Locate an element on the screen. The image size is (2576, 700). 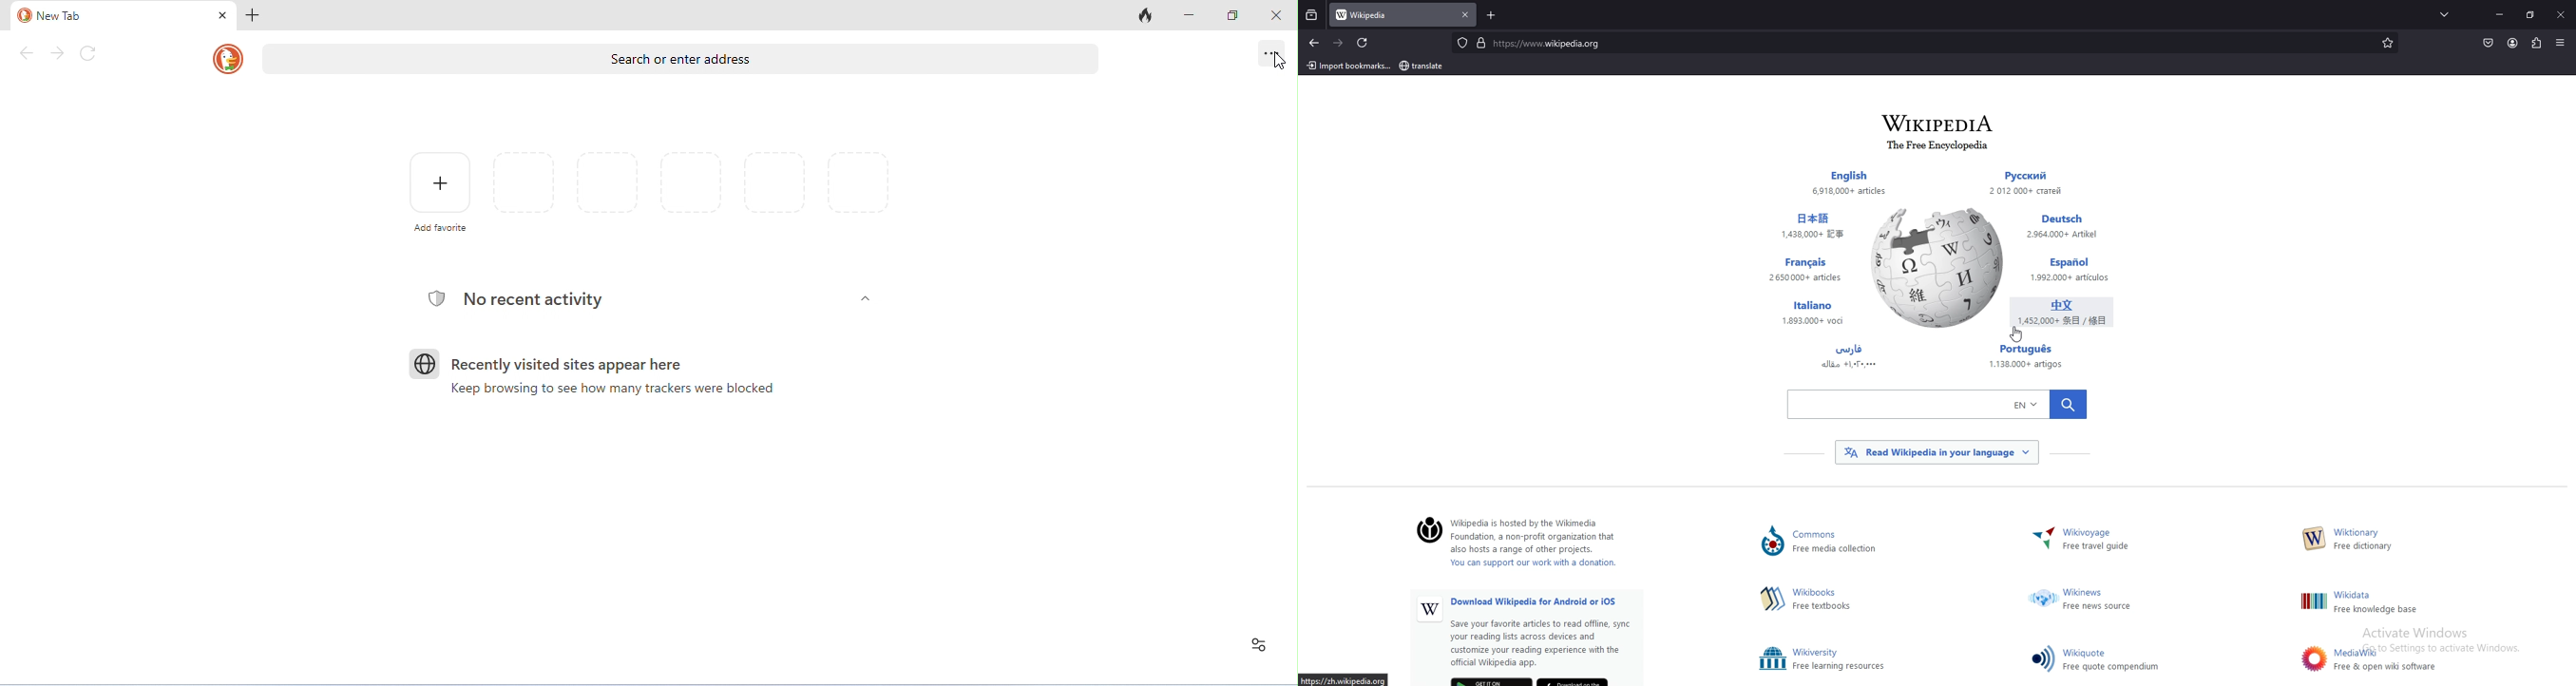
profile is located at coordinates (2514, 43).